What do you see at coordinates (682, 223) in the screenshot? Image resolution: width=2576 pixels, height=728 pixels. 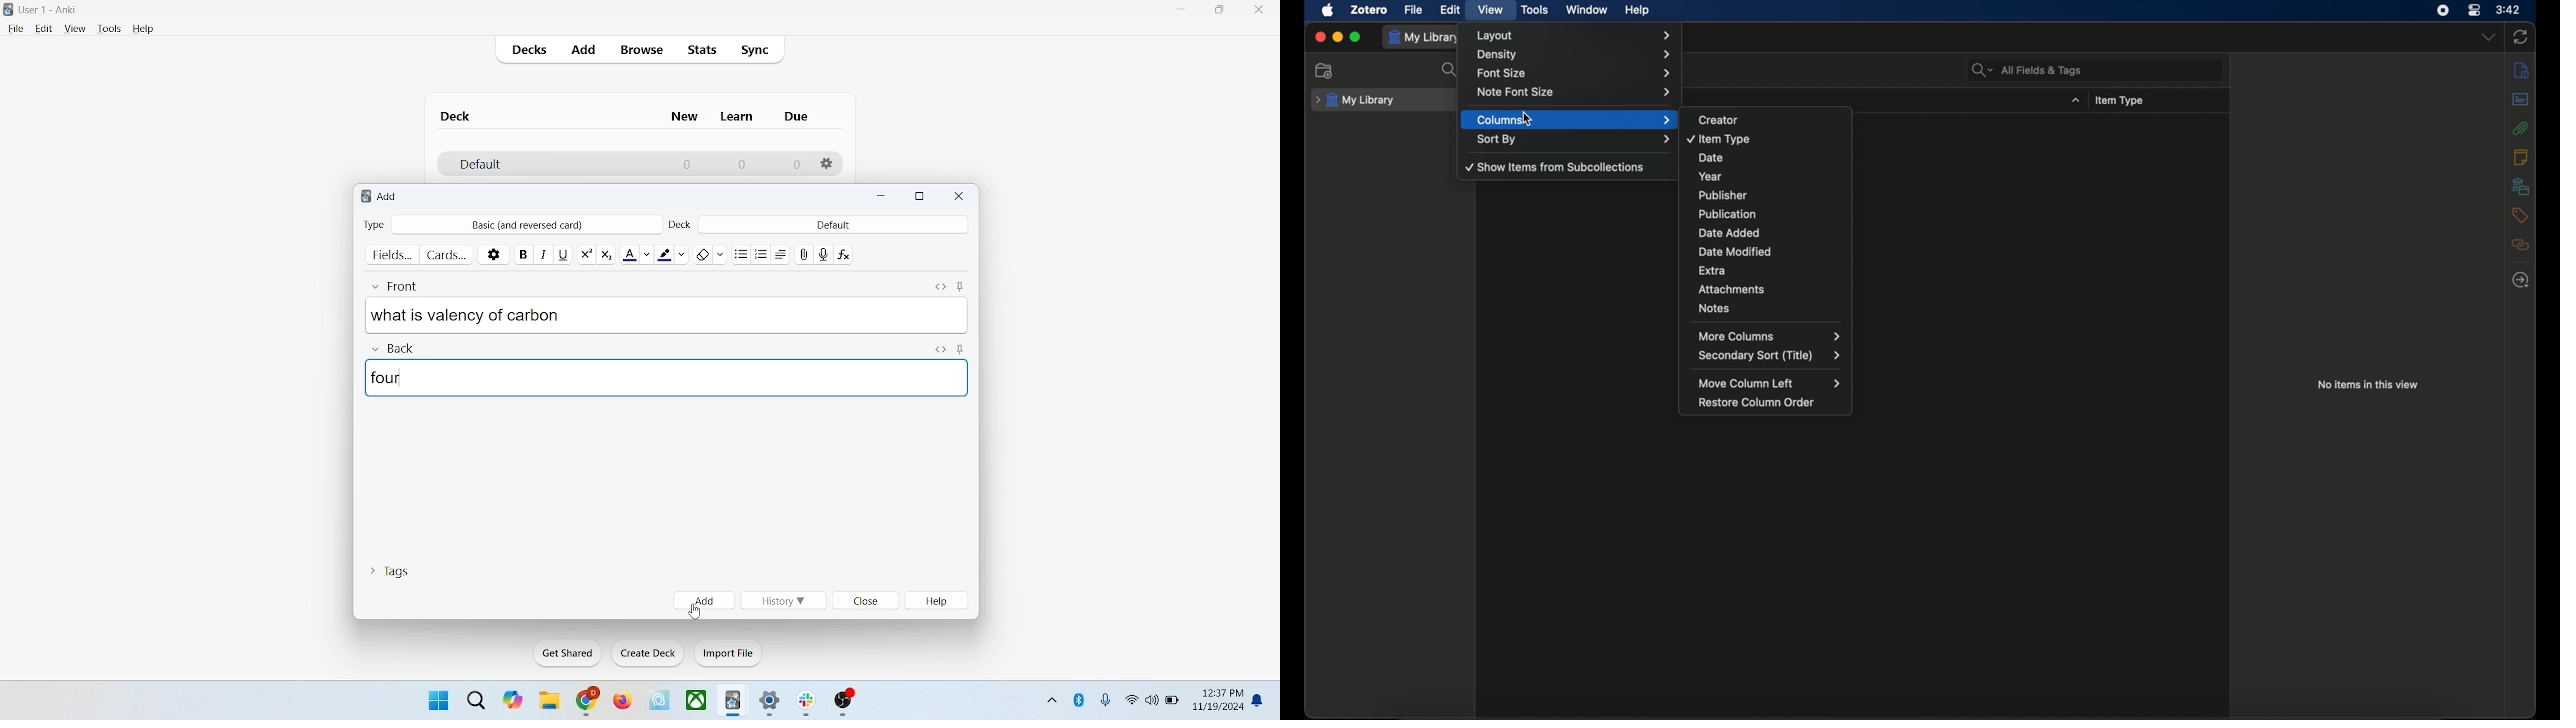 I see `deck` at bounding box center [682, 223].